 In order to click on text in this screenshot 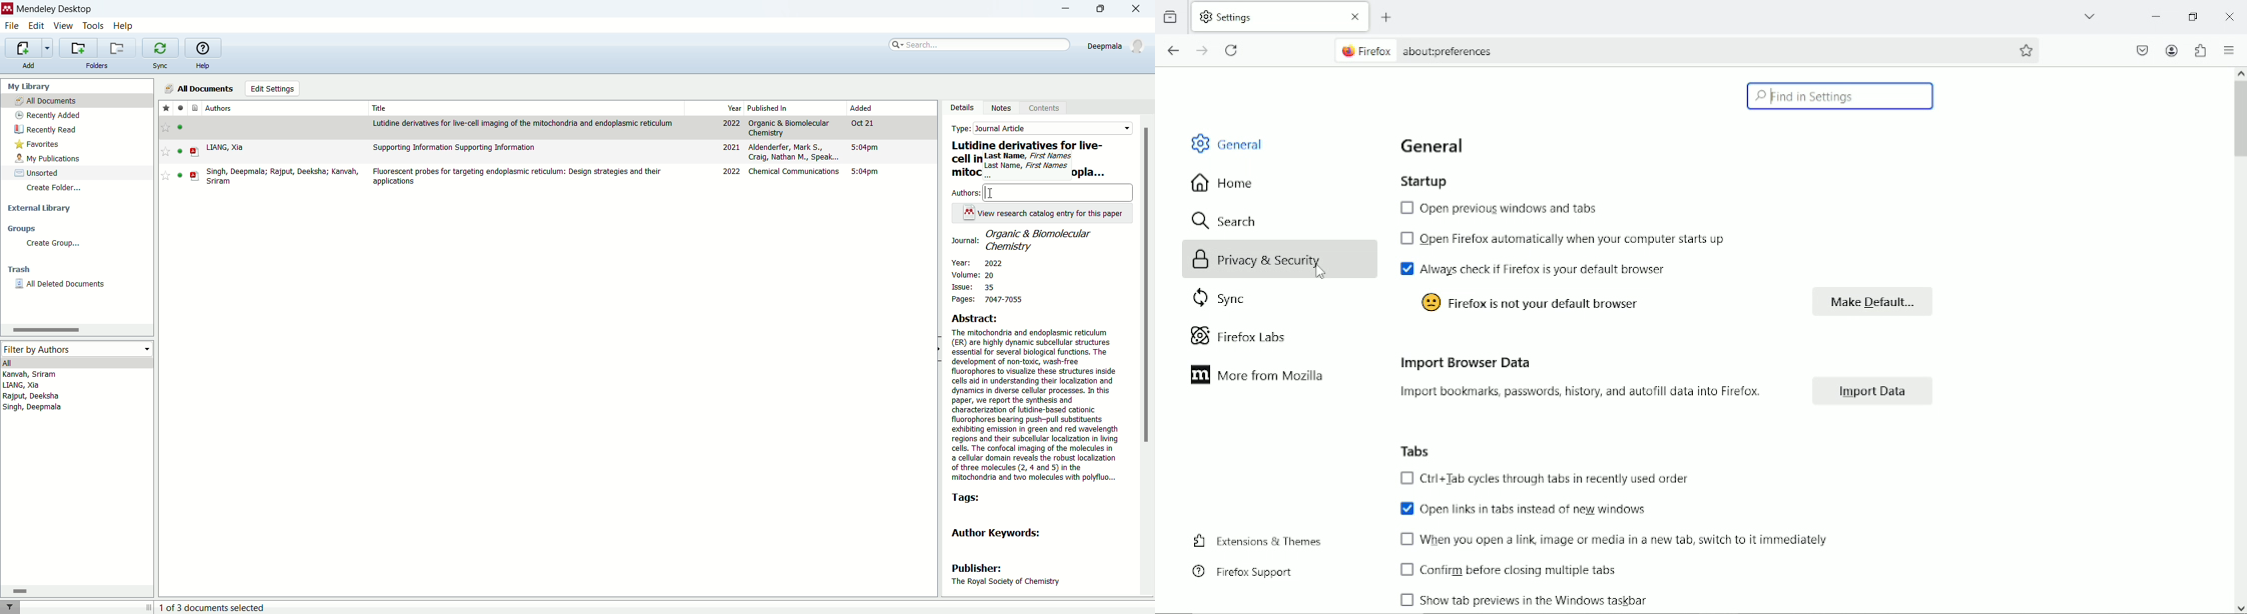, I will do `click(1553, 478)`.